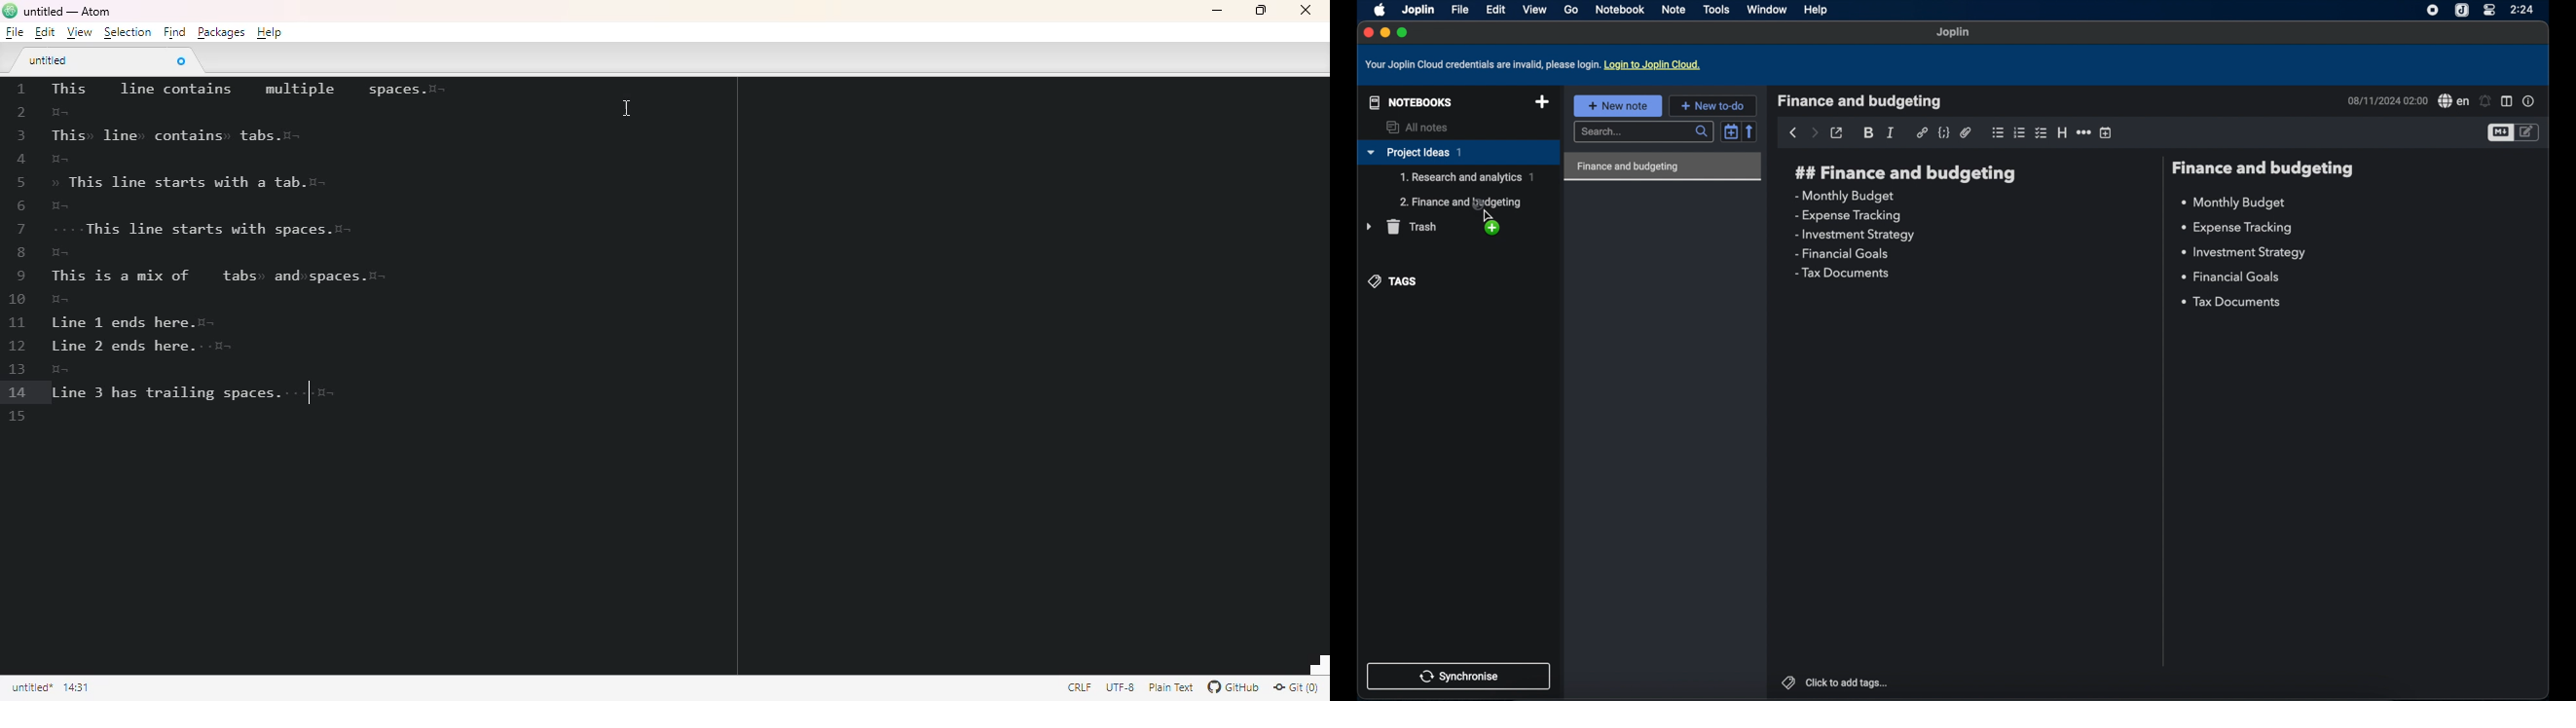  I want to click on finance and budgeting, so click(2264, 169).